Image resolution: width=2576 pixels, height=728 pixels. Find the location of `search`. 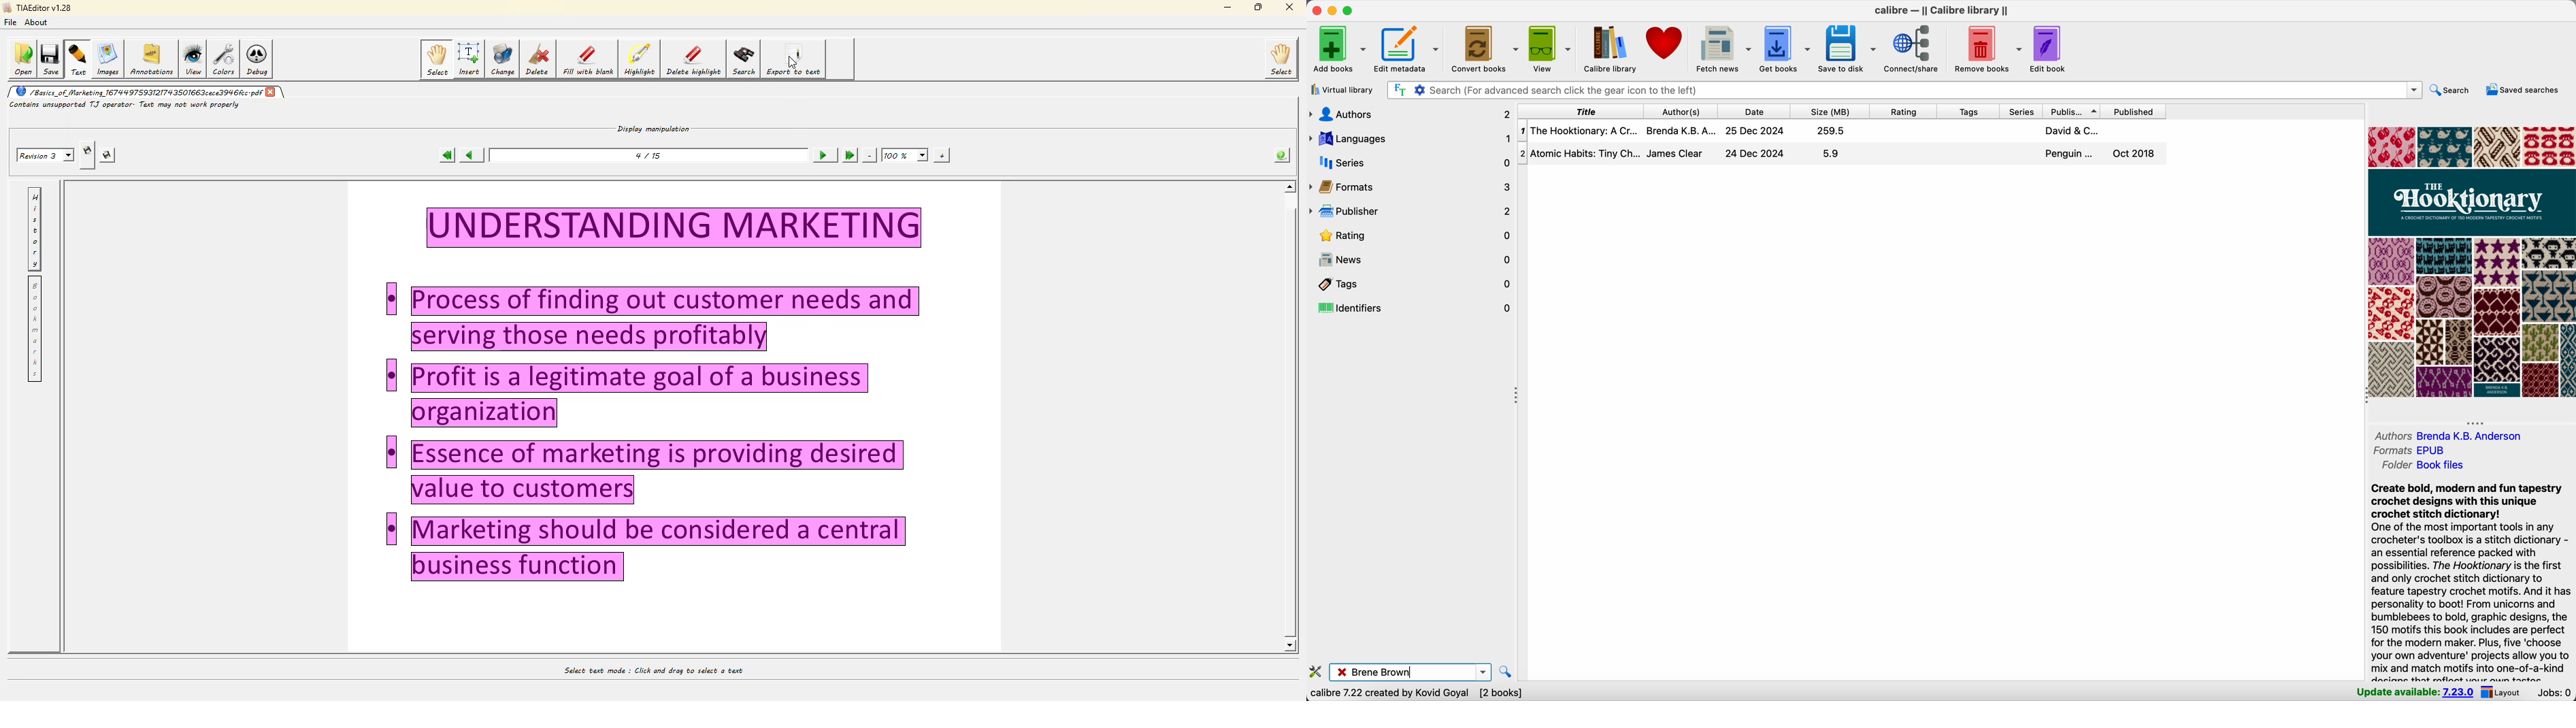

search is located at coordinates (2451, 90).